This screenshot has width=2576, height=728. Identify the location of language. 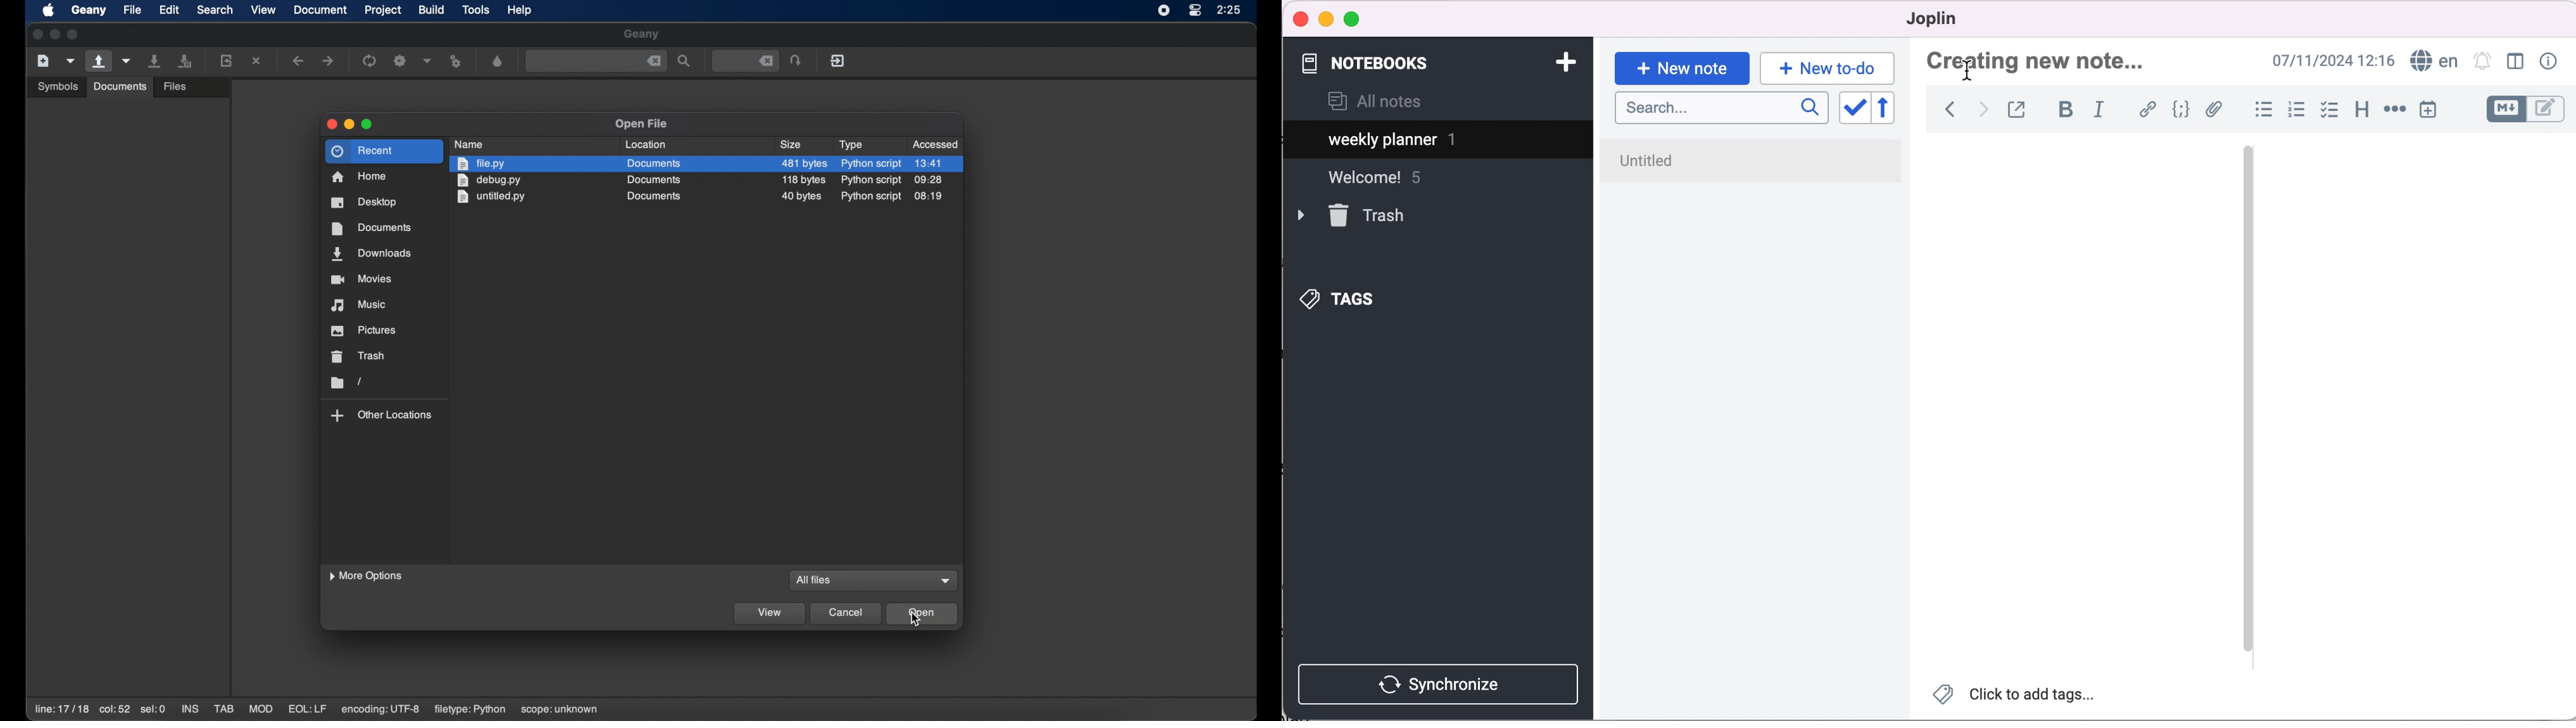
(2431, 61).